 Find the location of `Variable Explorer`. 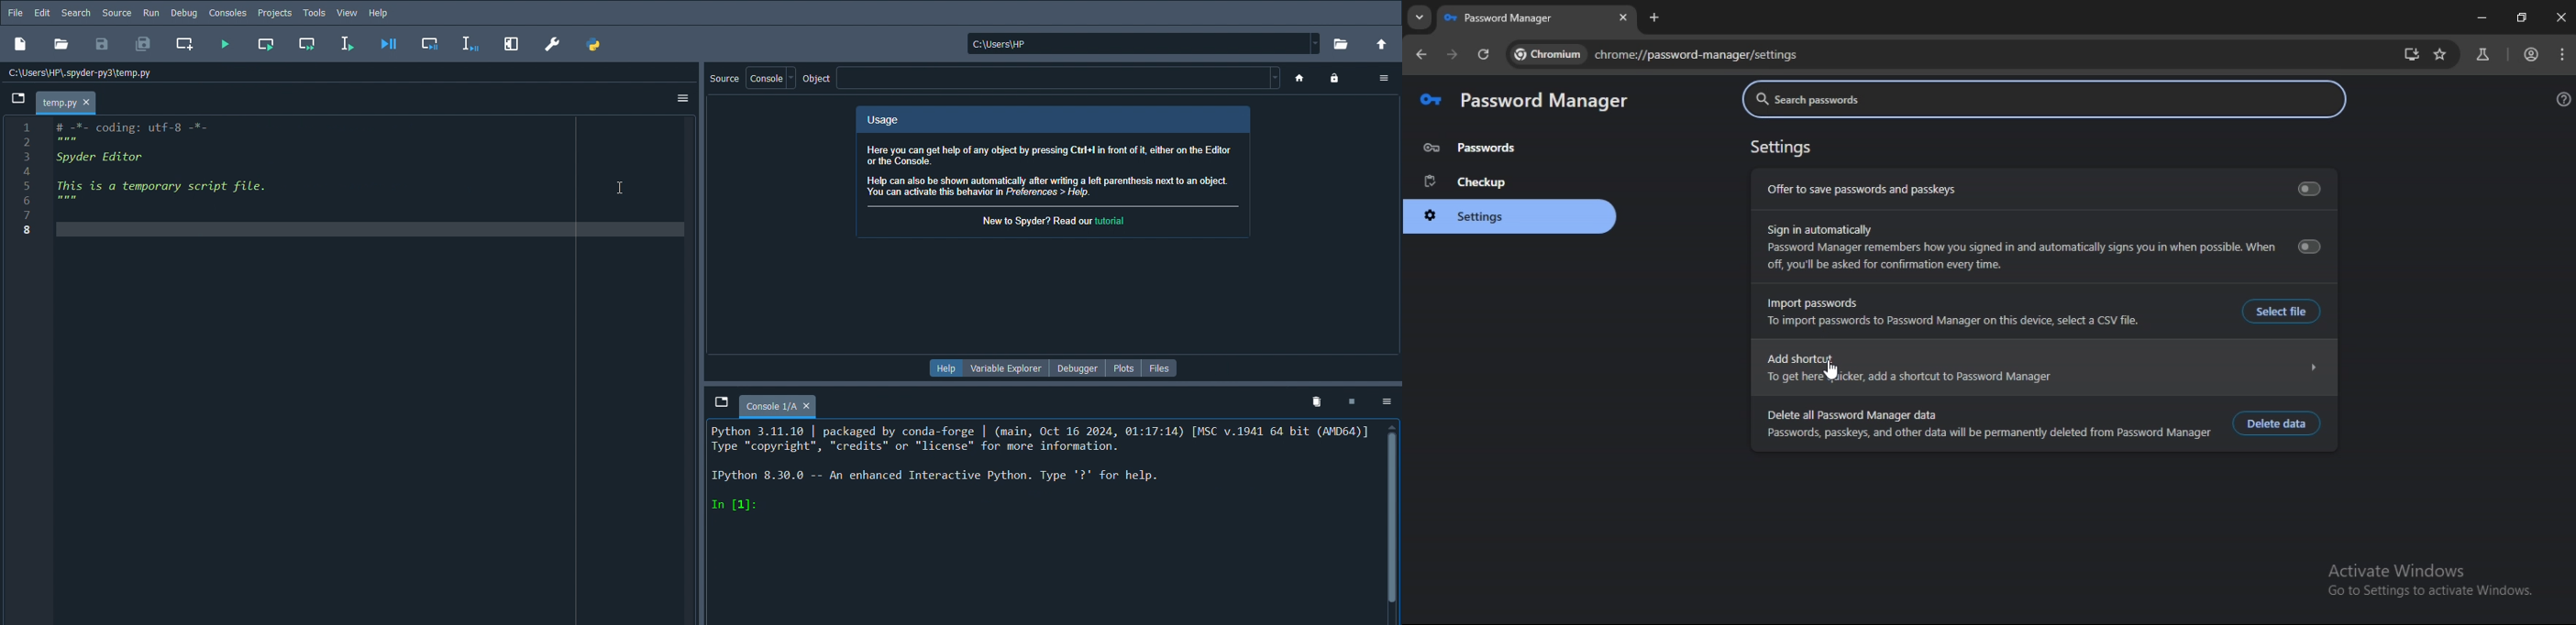

Variable Explorer is located at coordinates (1003, 367).